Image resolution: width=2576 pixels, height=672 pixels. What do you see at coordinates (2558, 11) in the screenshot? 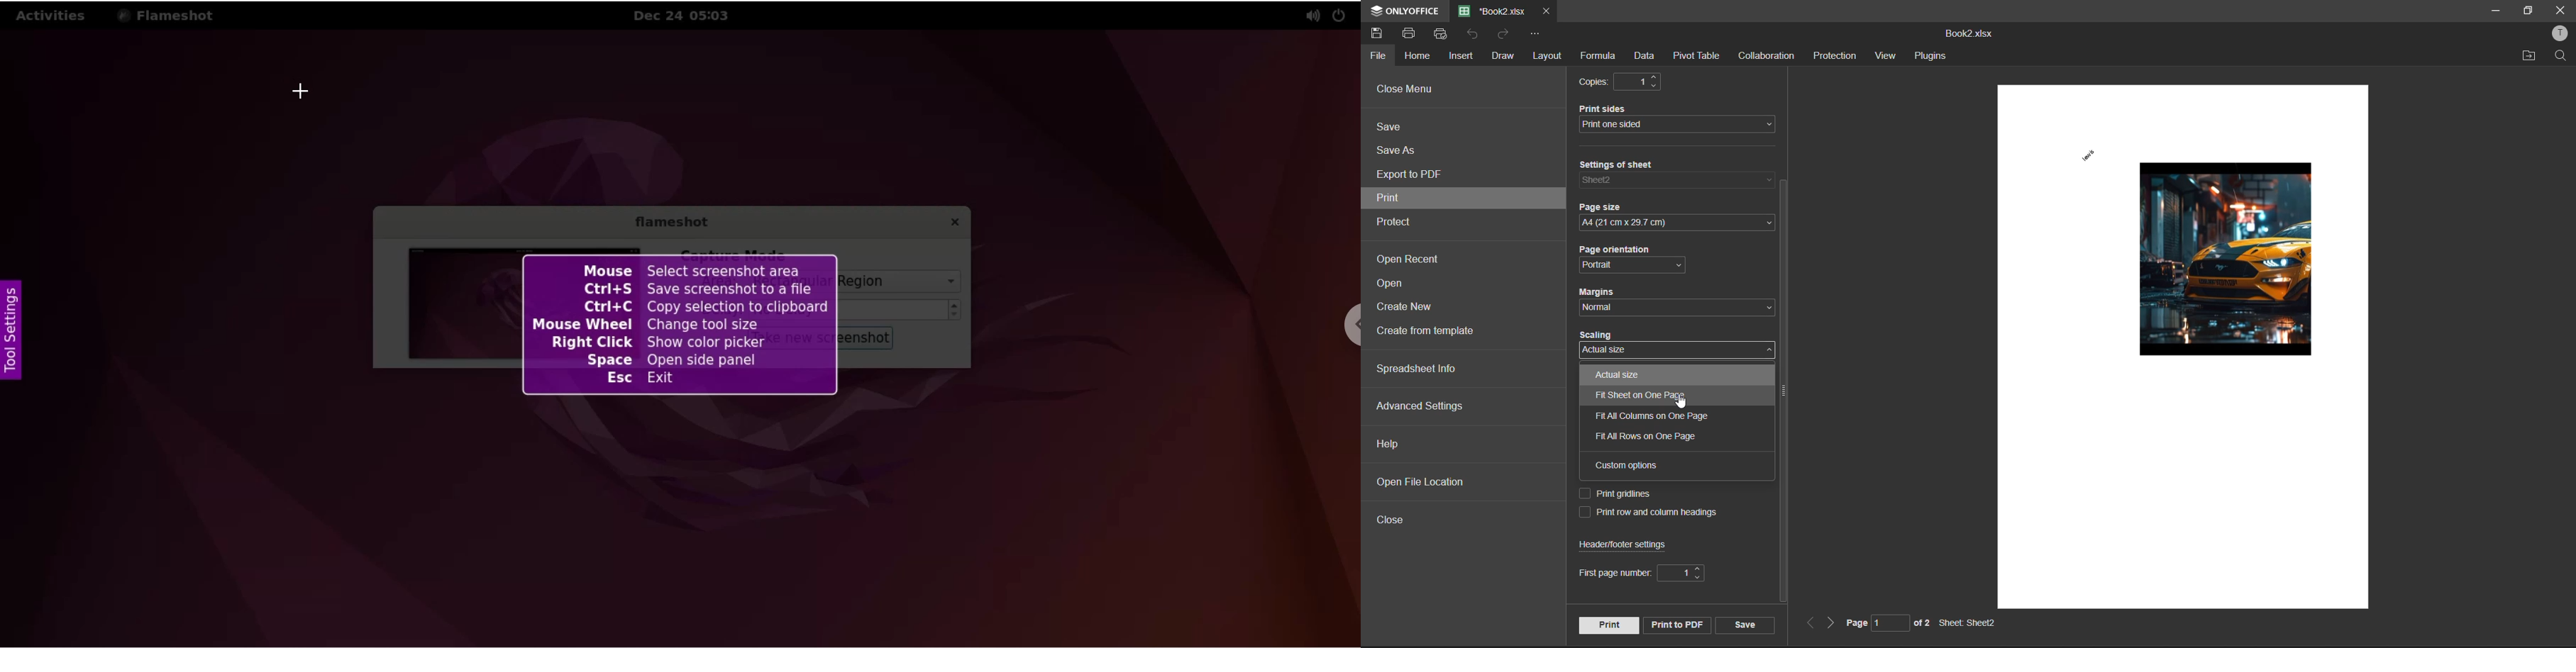
I see `close` at bounding box center [2558, 11].